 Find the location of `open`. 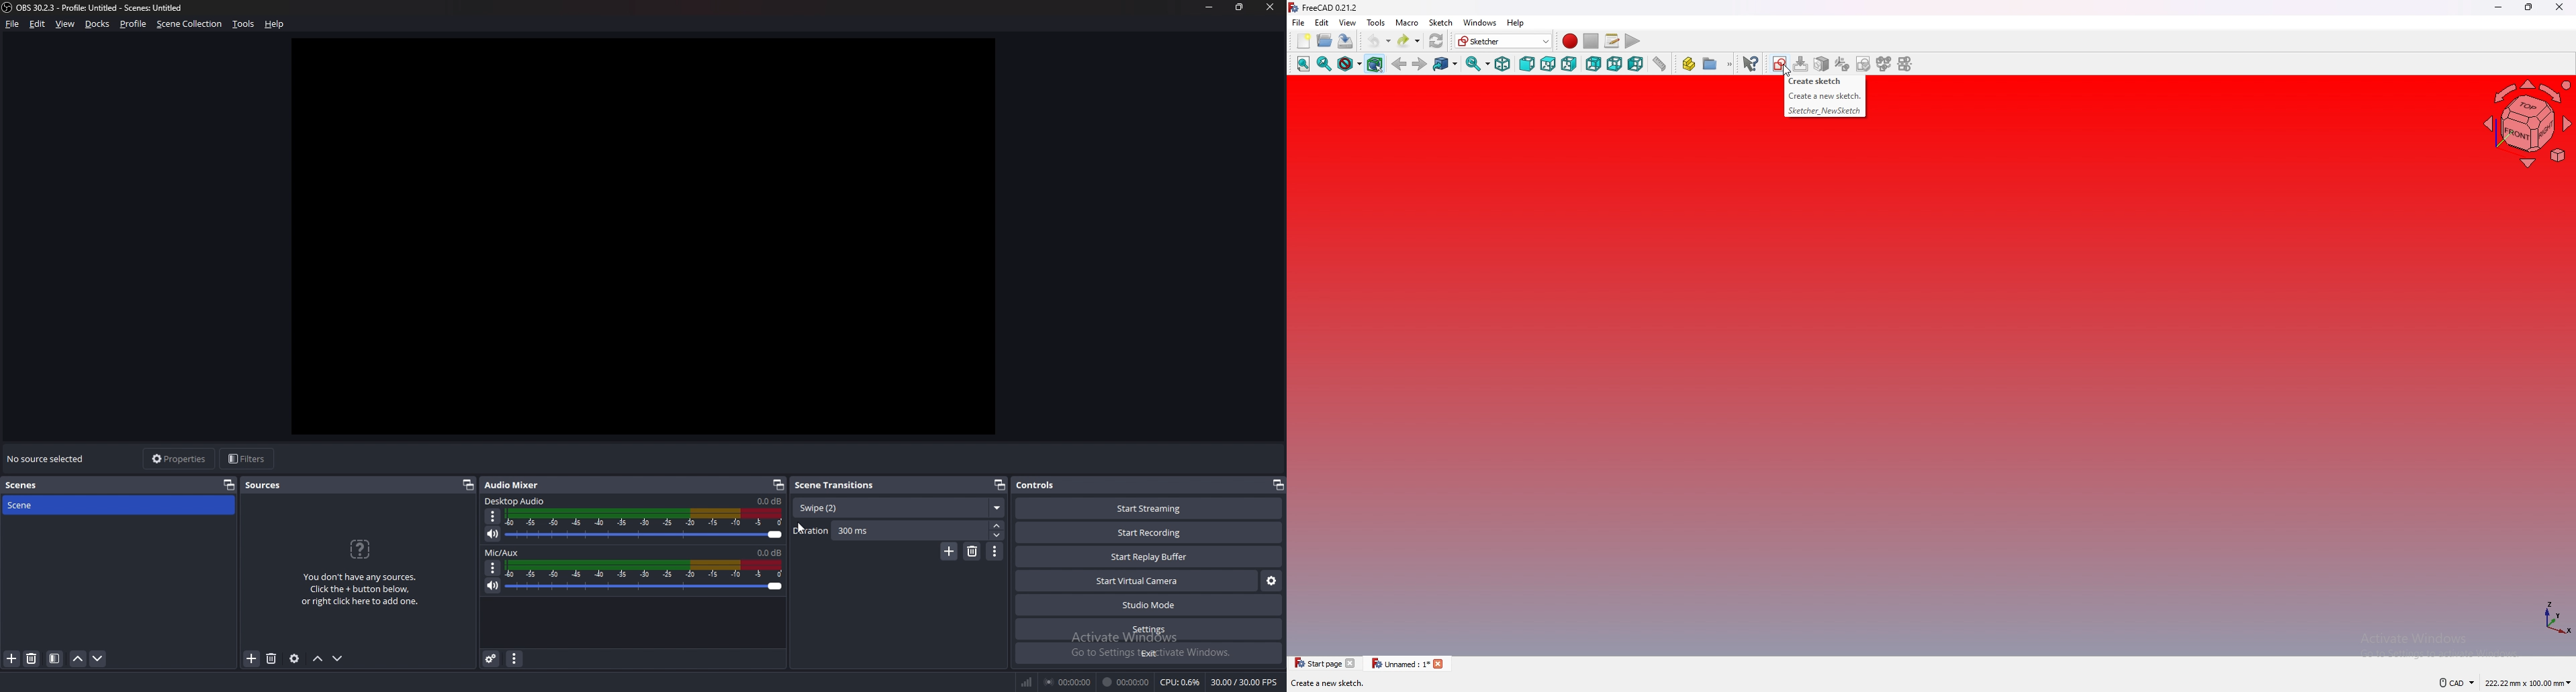

open is located at coordinates (1325, 40).